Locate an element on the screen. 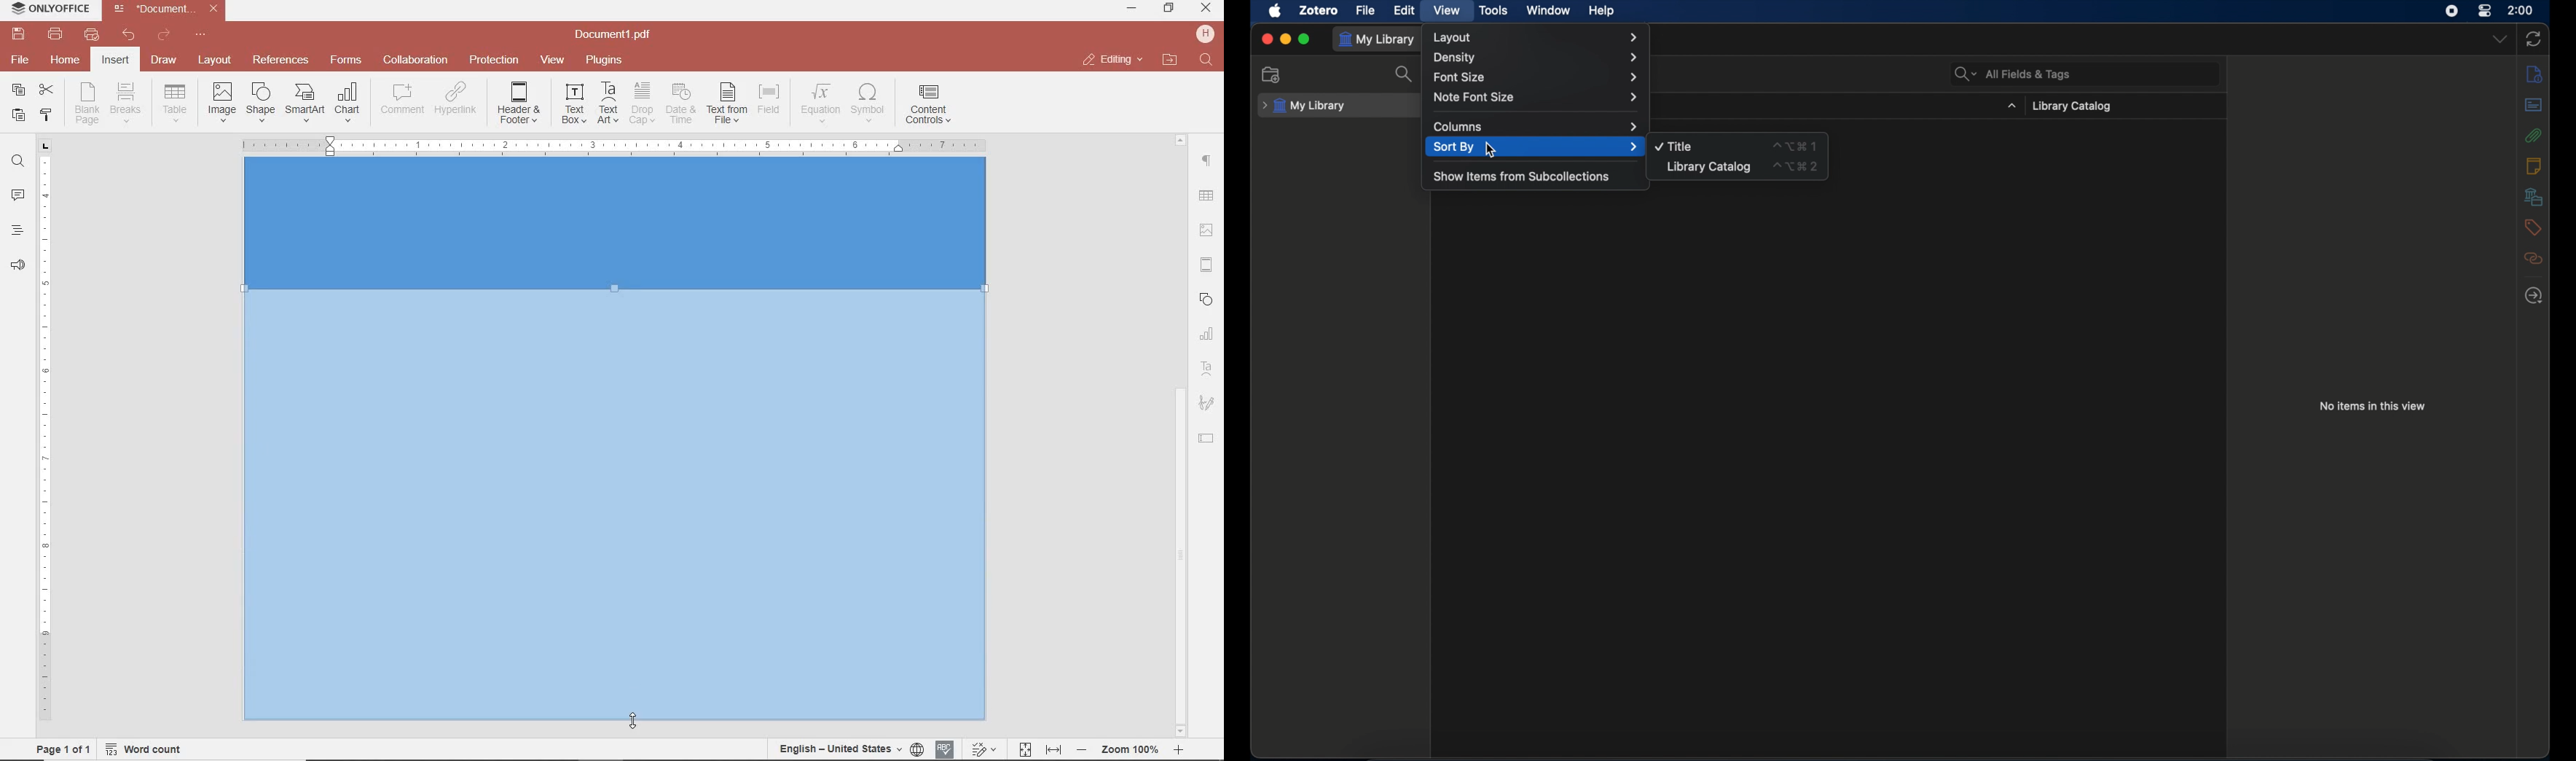  file name is located at coordinates (169, 9).